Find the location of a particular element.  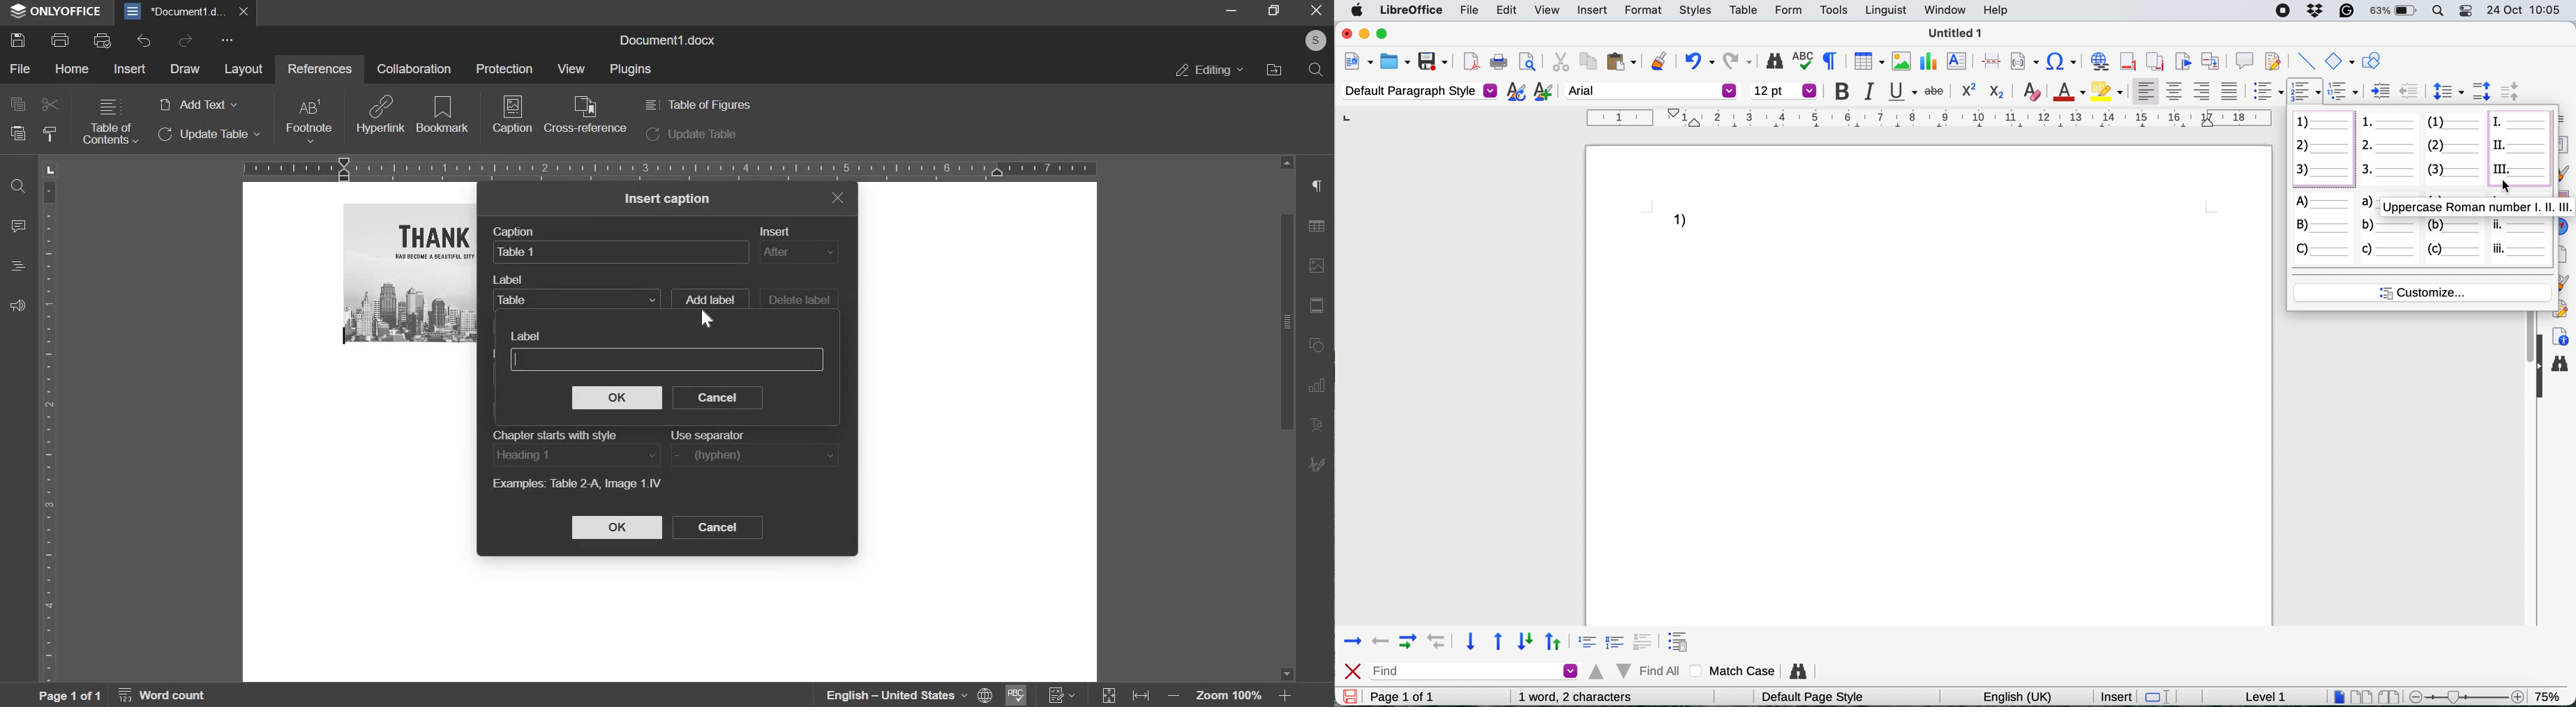

insert page break is located at coordinates (1991, 60).